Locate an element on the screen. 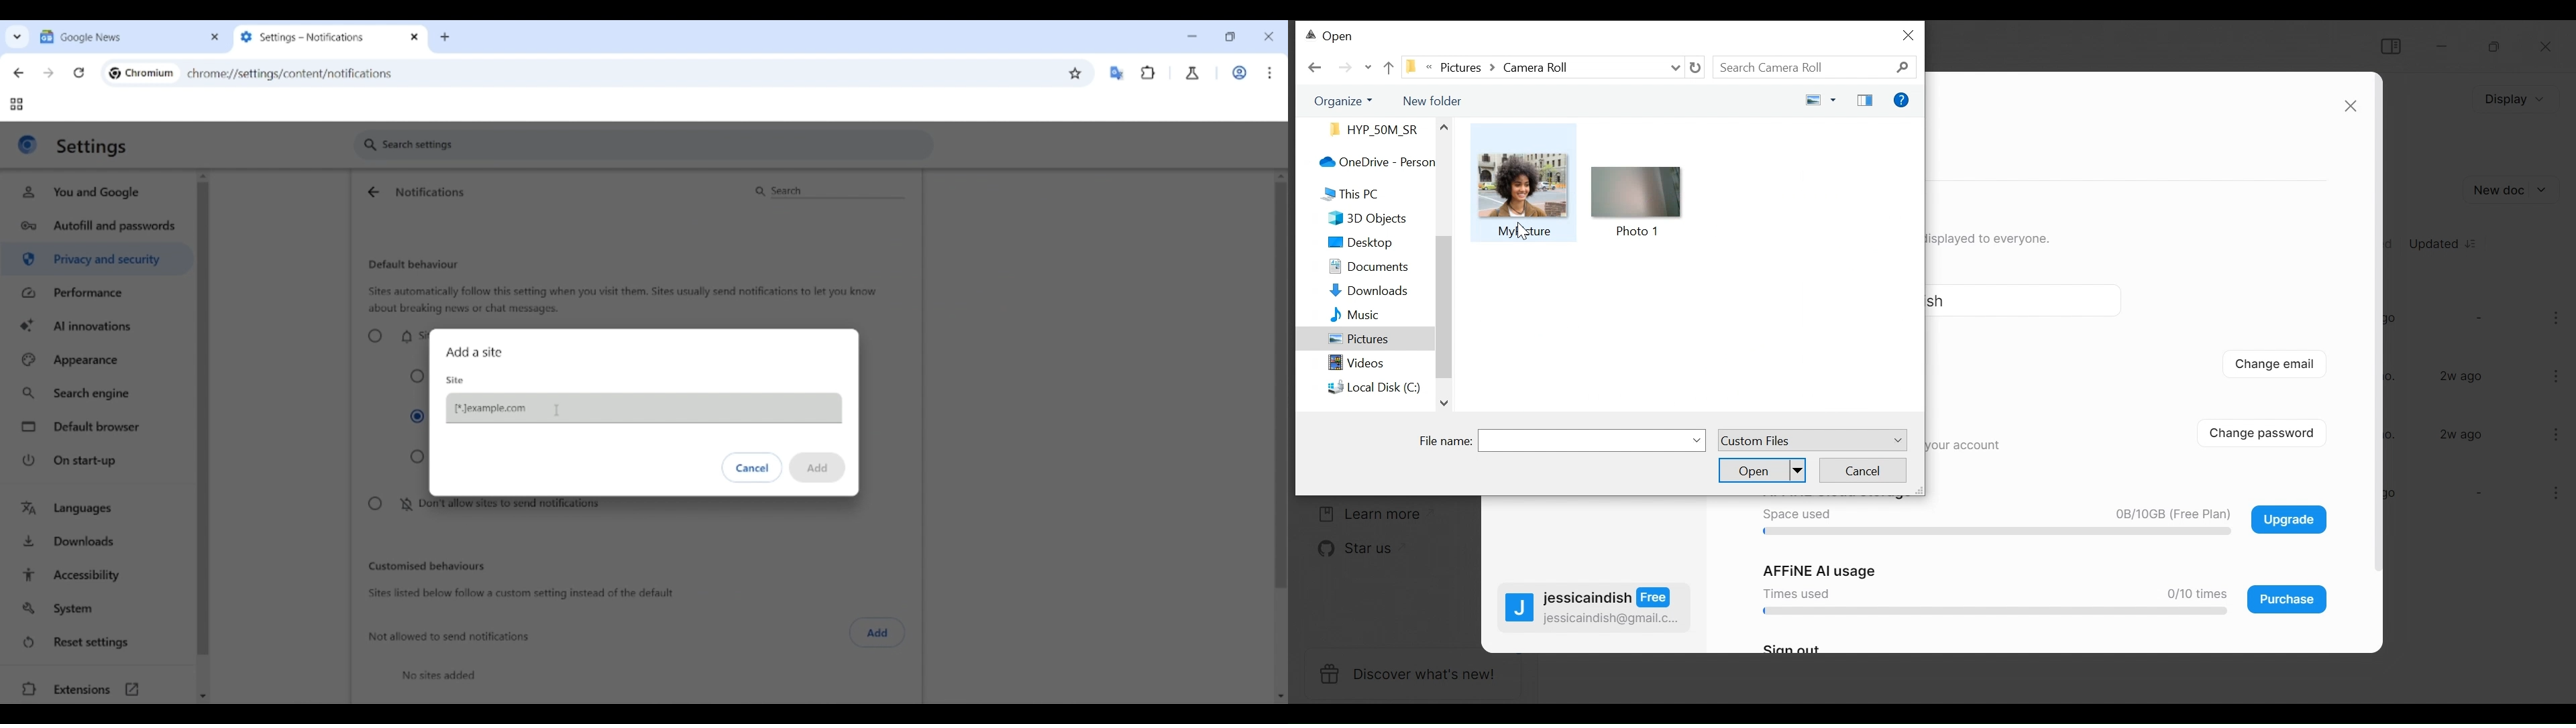 This screenshot has height=728, width=2576. 3D Objects is located at coordinates (1358, 219).